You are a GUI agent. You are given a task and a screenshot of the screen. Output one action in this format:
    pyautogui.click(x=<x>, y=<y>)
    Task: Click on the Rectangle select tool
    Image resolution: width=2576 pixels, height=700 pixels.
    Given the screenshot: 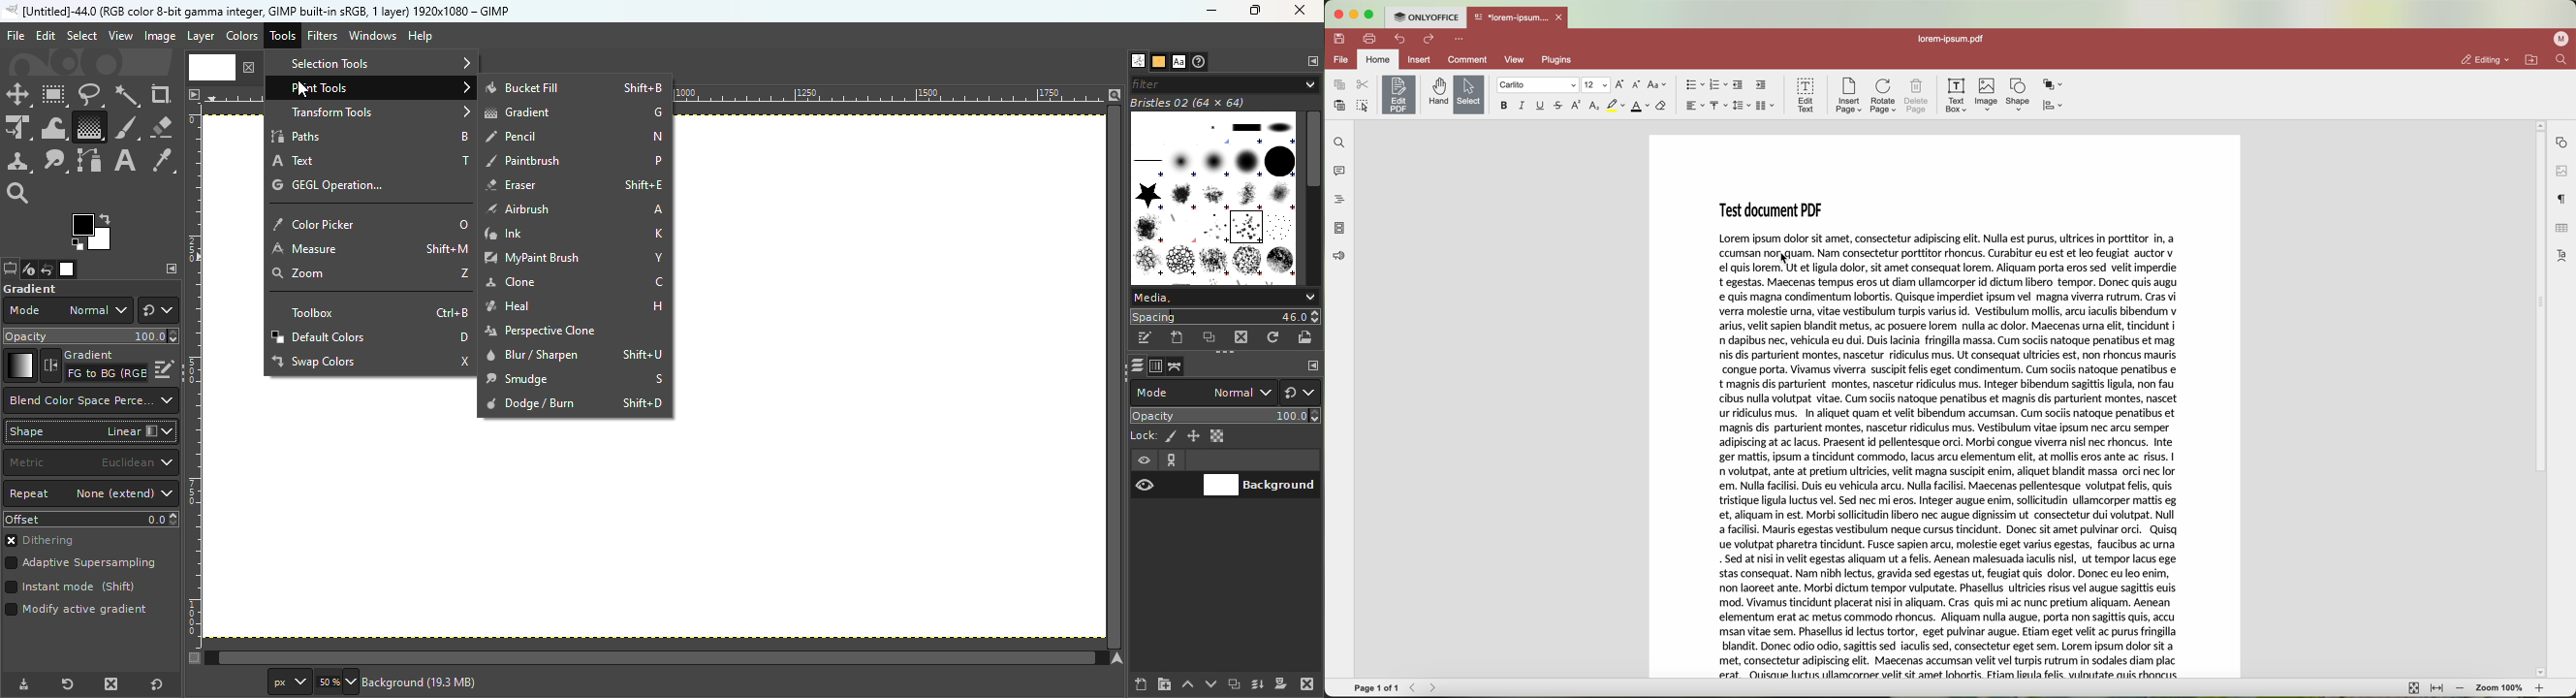 What is the action you would take?
    pyautogui.click(x=55, y=96)
    